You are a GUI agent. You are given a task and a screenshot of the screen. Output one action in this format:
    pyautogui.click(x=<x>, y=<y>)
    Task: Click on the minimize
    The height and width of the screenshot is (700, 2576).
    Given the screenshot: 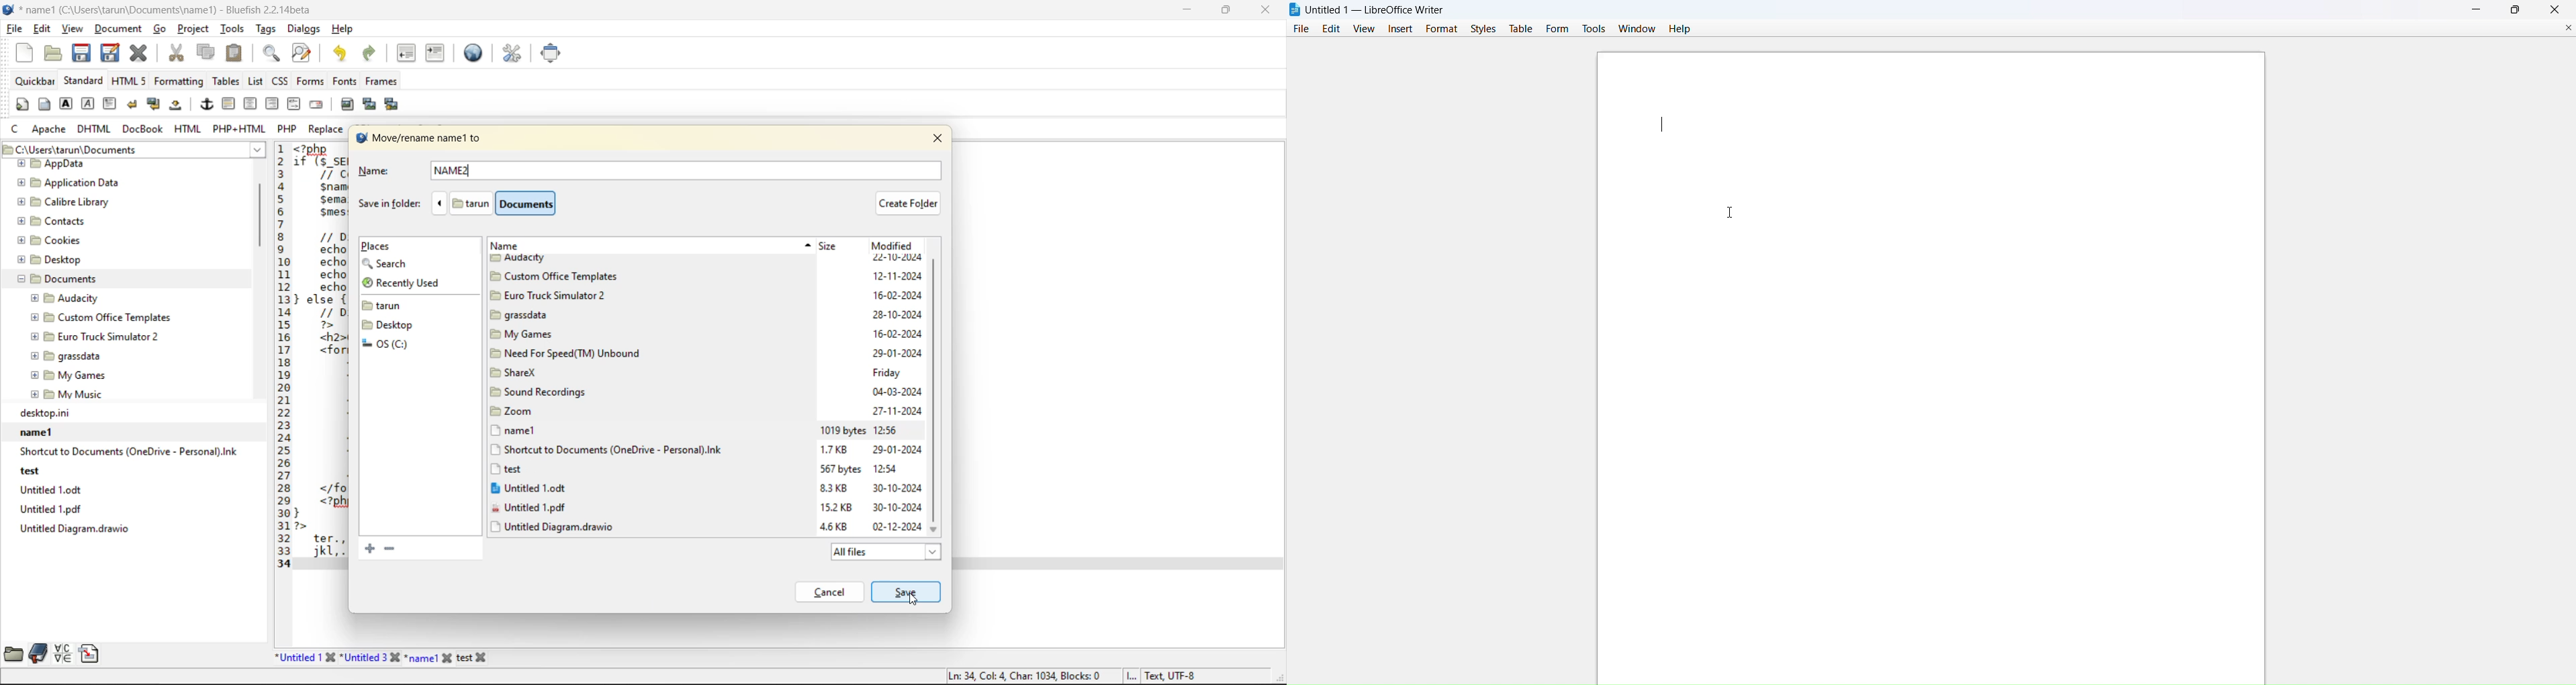 What is the action you would take?
    pyautogui.click(x=1190, y=13)
    